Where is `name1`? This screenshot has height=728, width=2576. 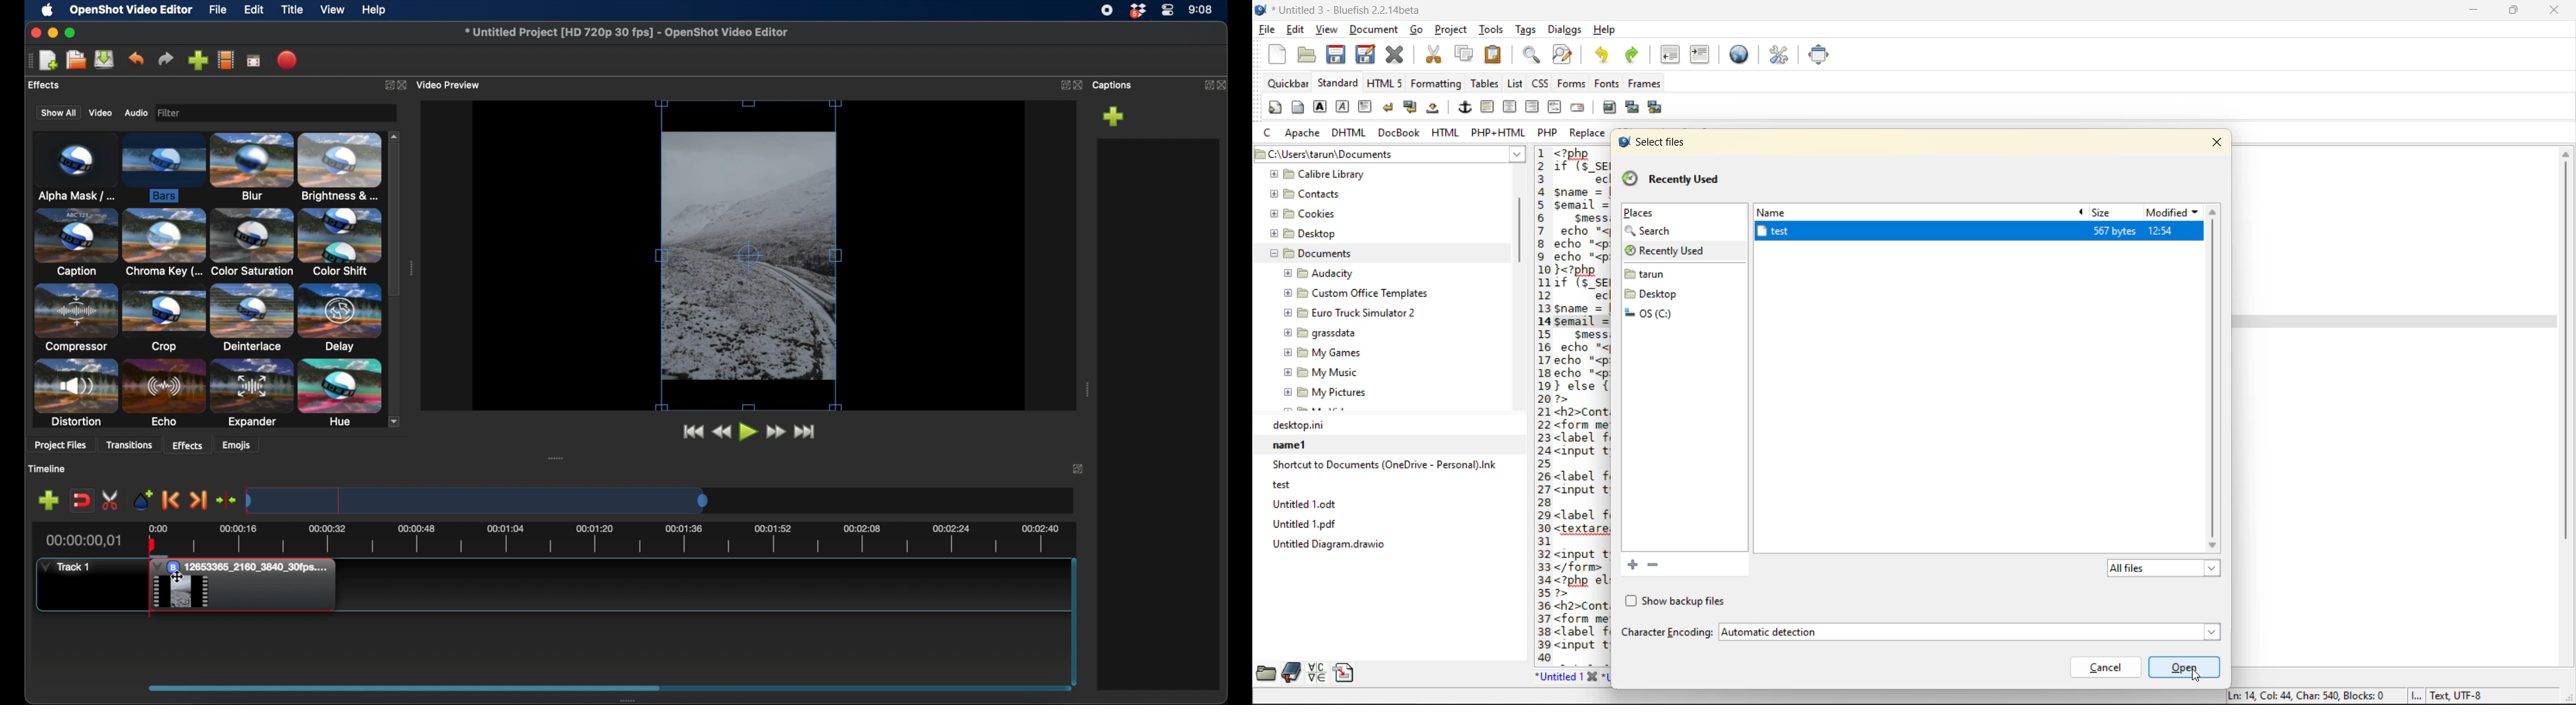 name1 is located at coordinates (1386, 444).